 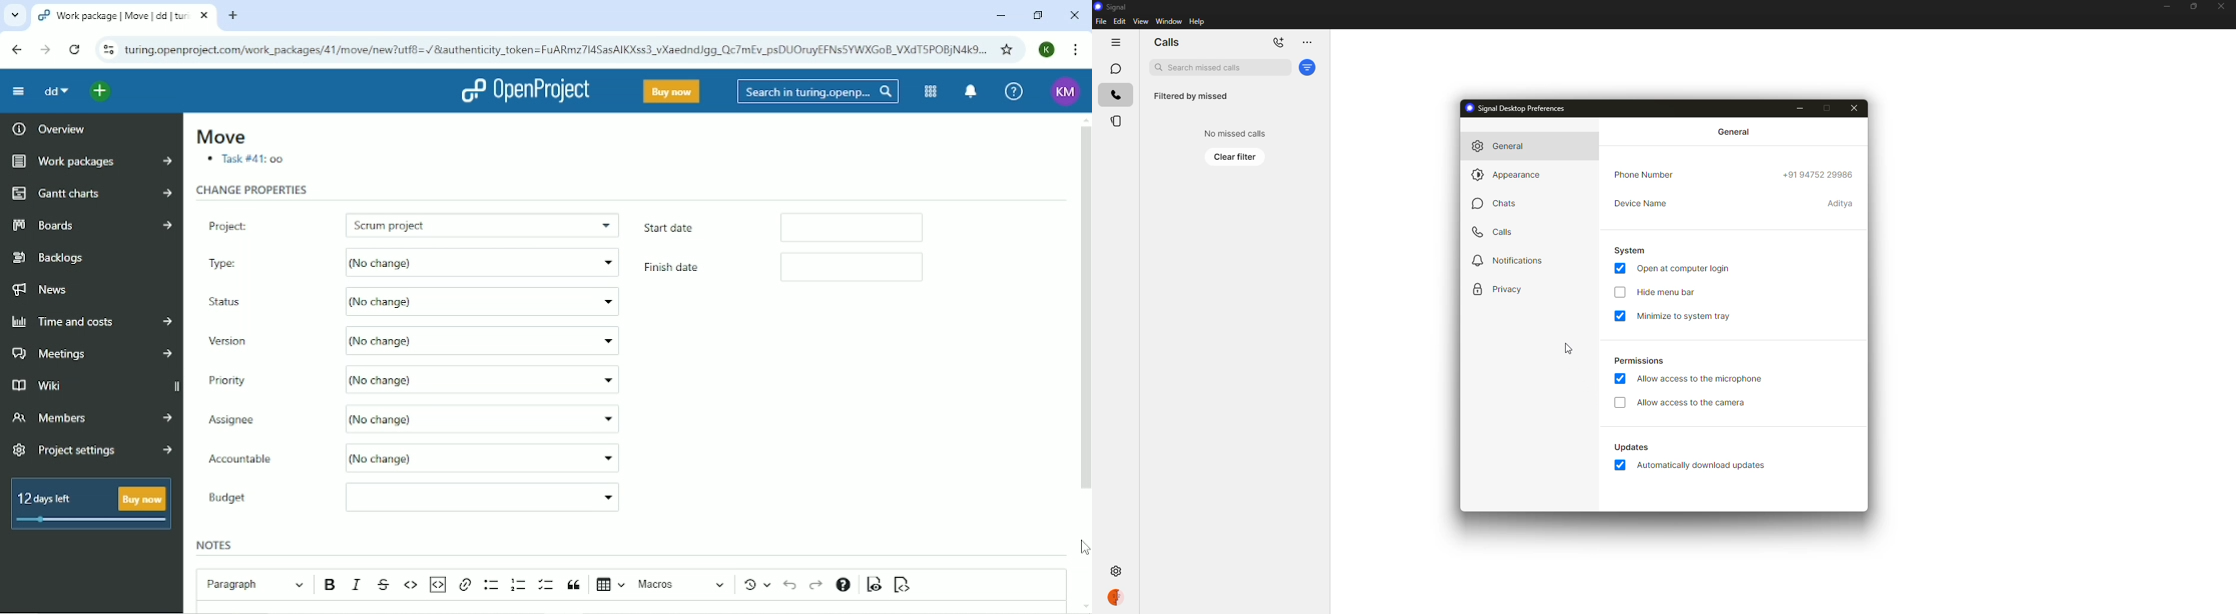 What do you see at coordinates (484, 378) in the screenshot?
I see `(No change)` at bounding box center [484, 378].